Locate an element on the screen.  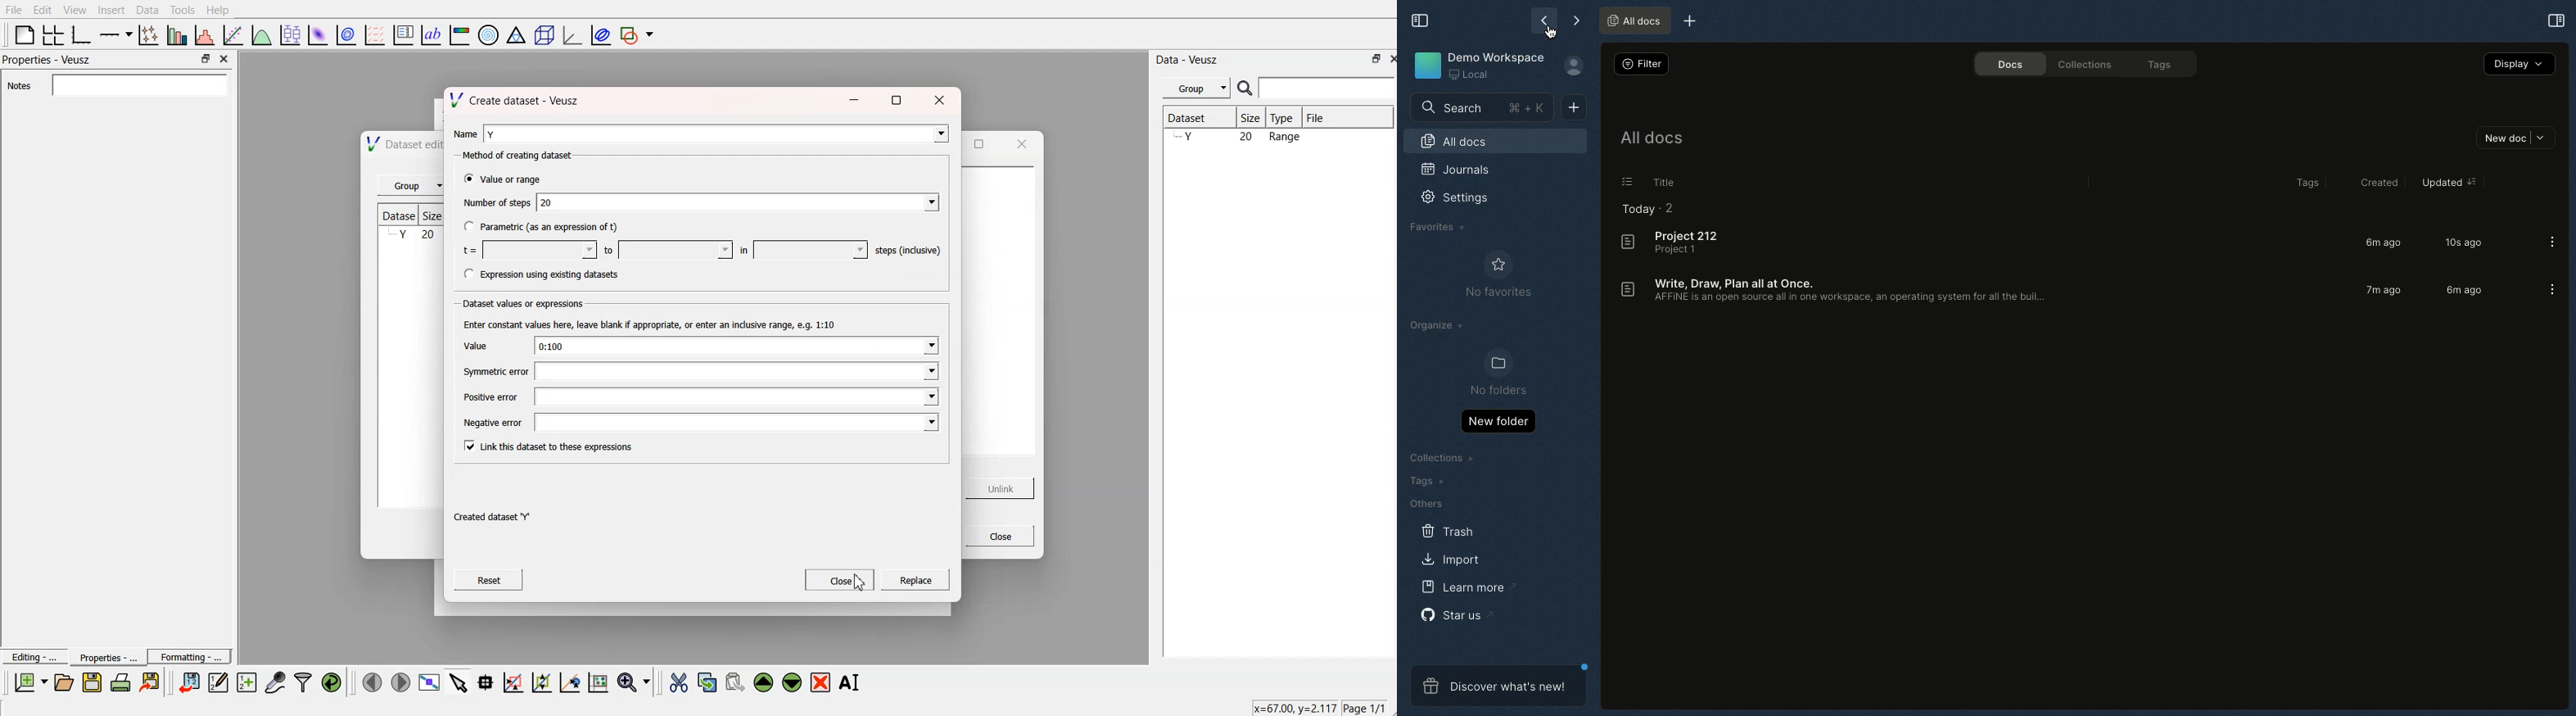
to is located at coordinates (664, 248).